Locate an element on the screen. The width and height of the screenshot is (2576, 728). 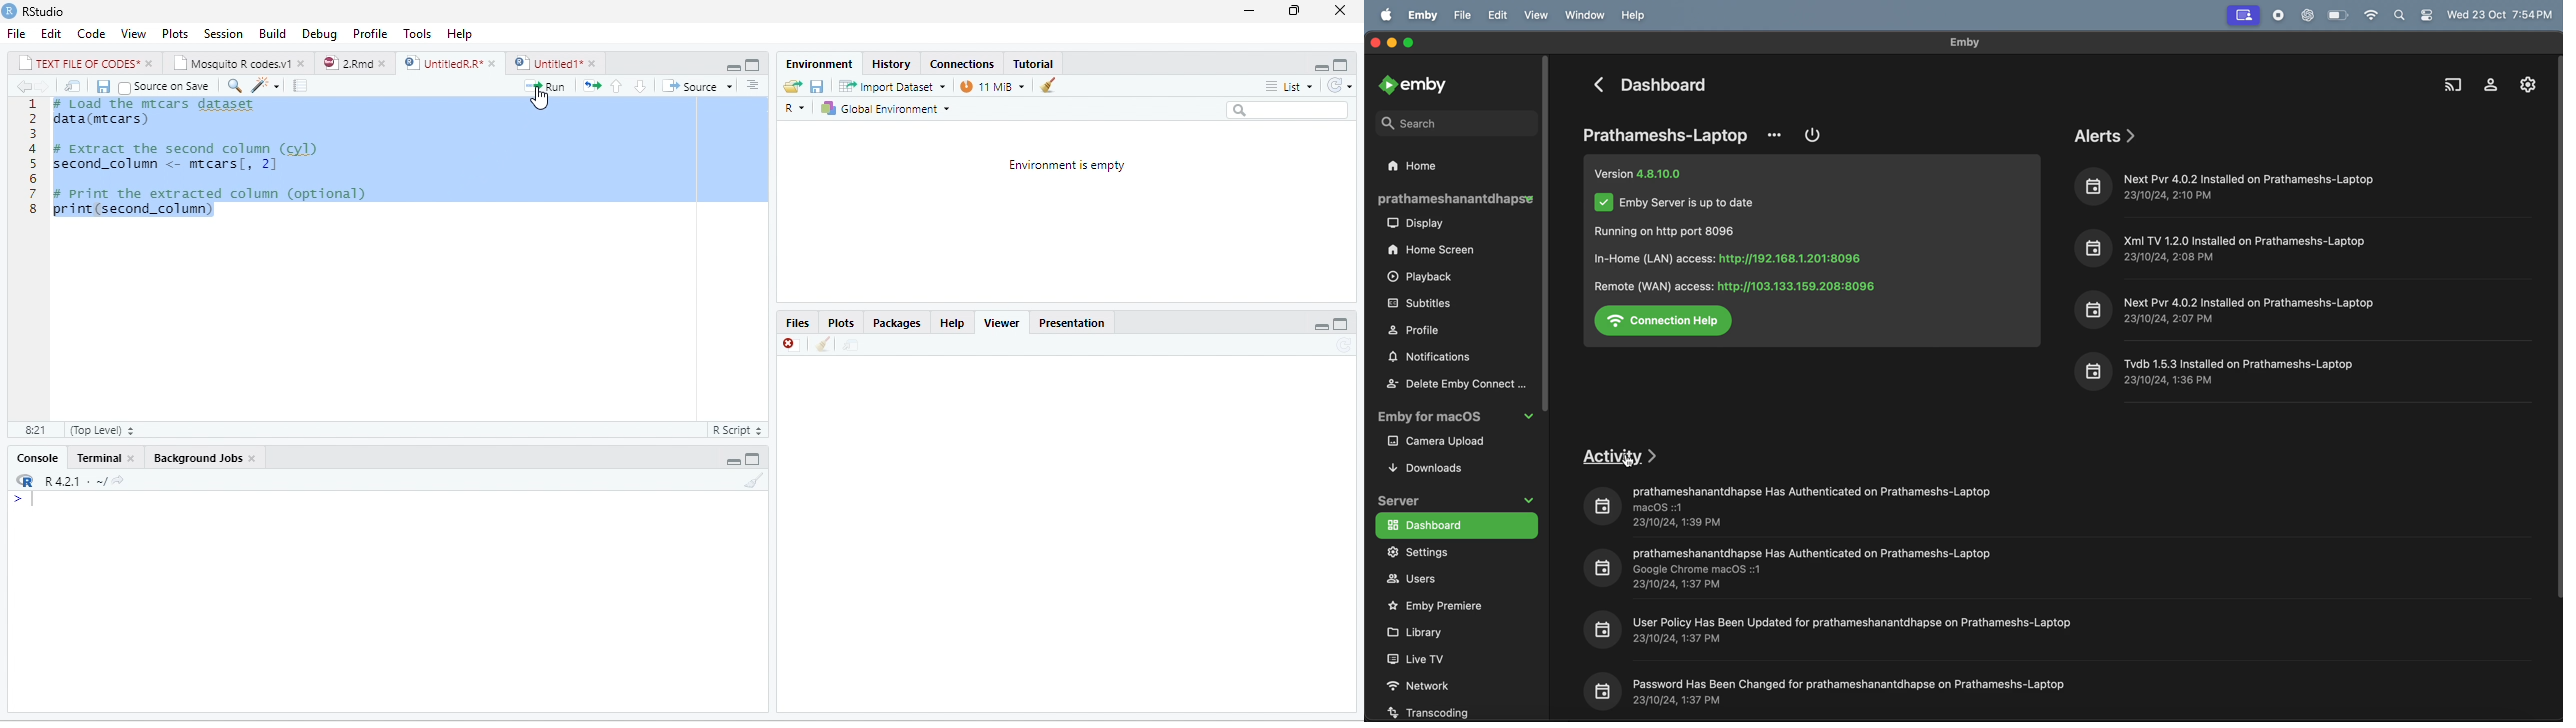
close is located at coordinates (150, 62).